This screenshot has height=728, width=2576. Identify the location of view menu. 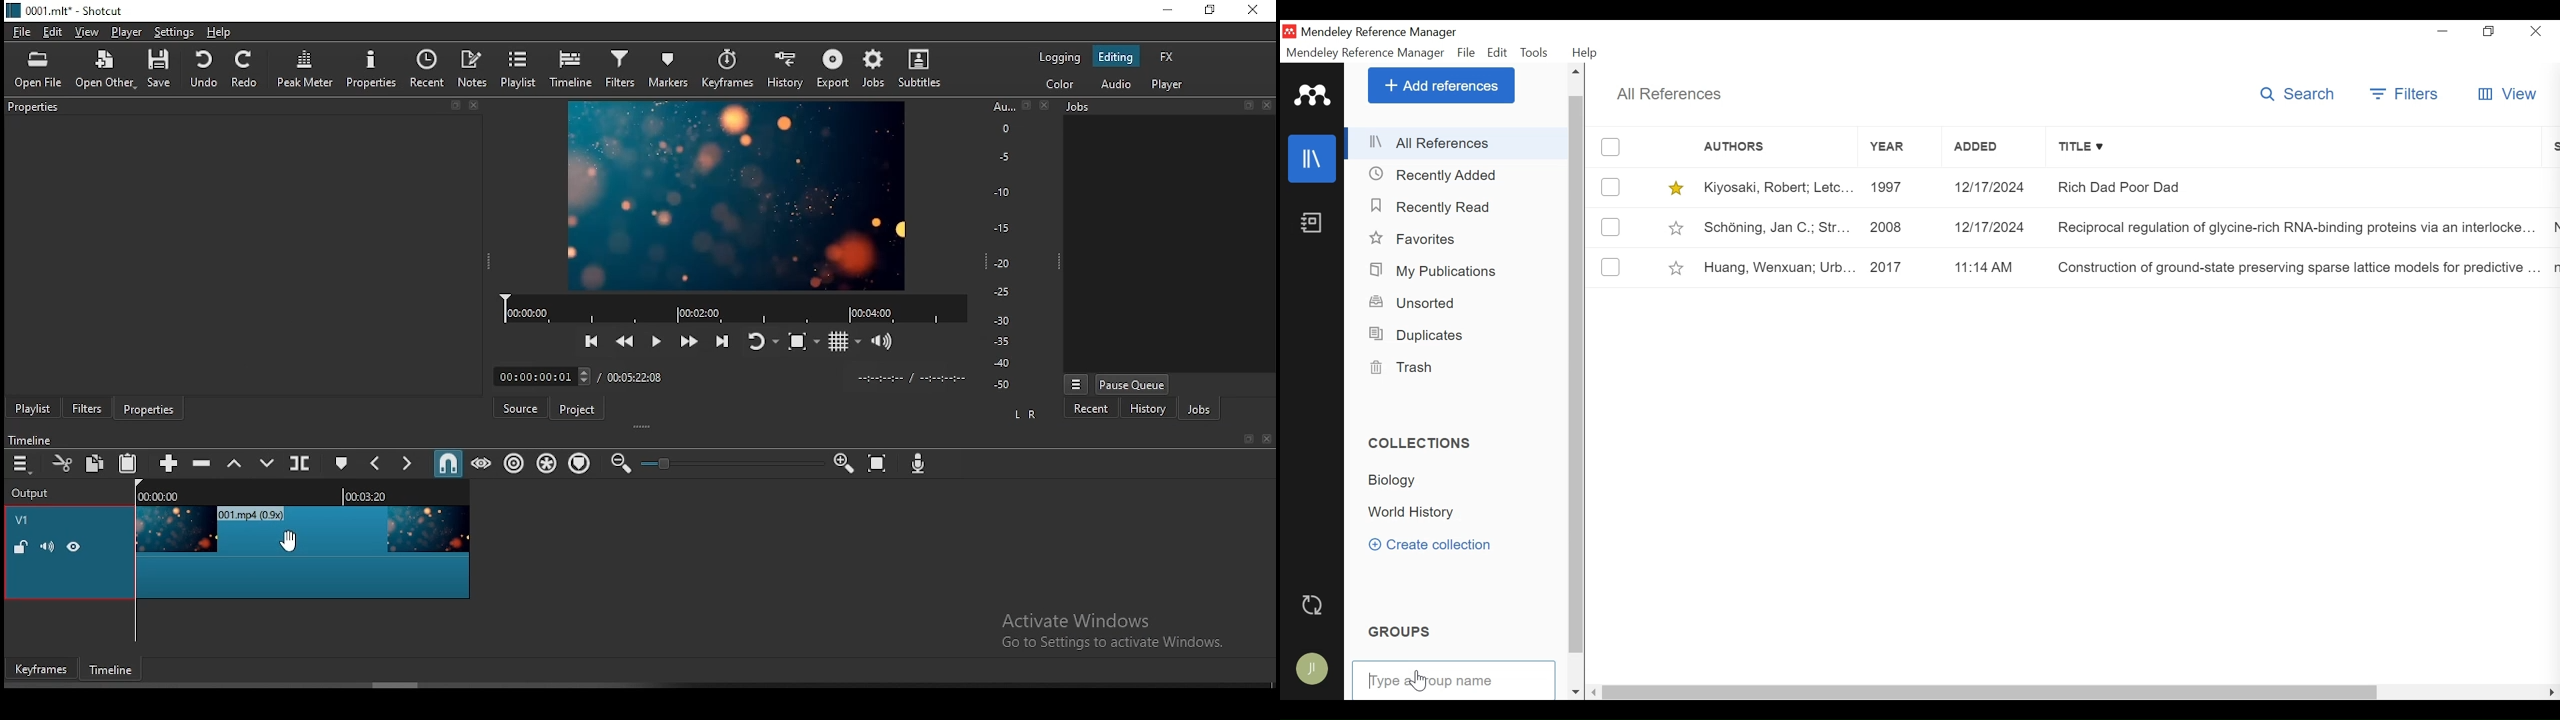
(1076, 384).